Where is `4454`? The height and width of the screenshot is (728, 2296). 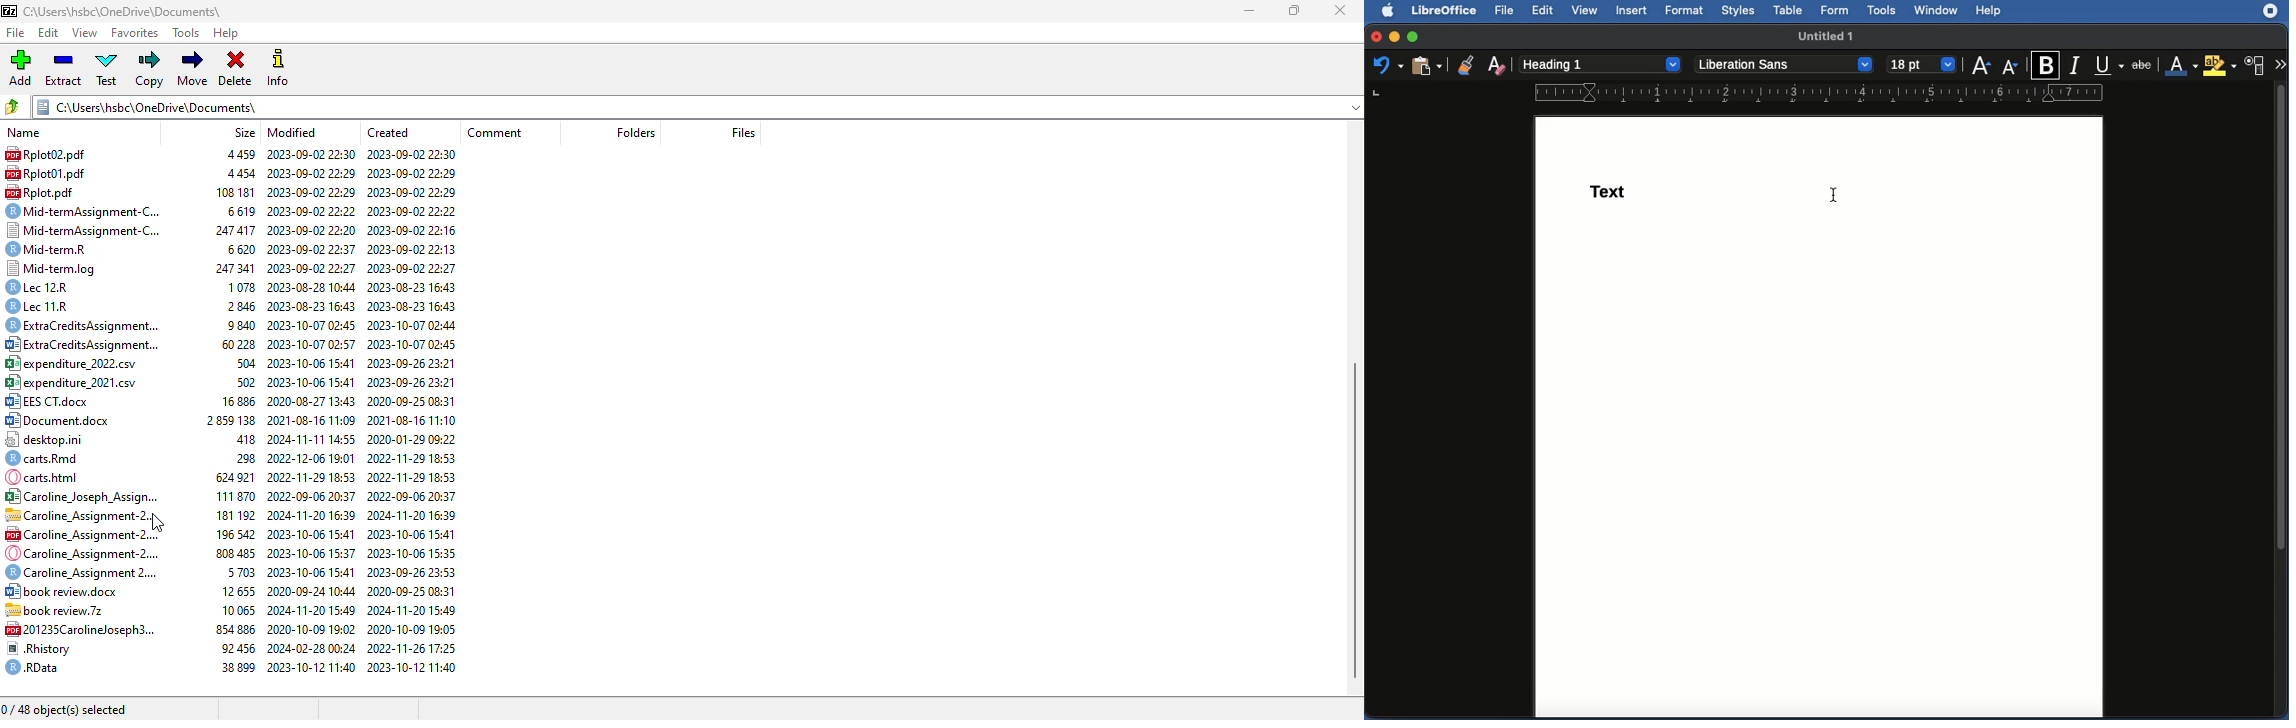 4454 is located at coordinates (237, 173).